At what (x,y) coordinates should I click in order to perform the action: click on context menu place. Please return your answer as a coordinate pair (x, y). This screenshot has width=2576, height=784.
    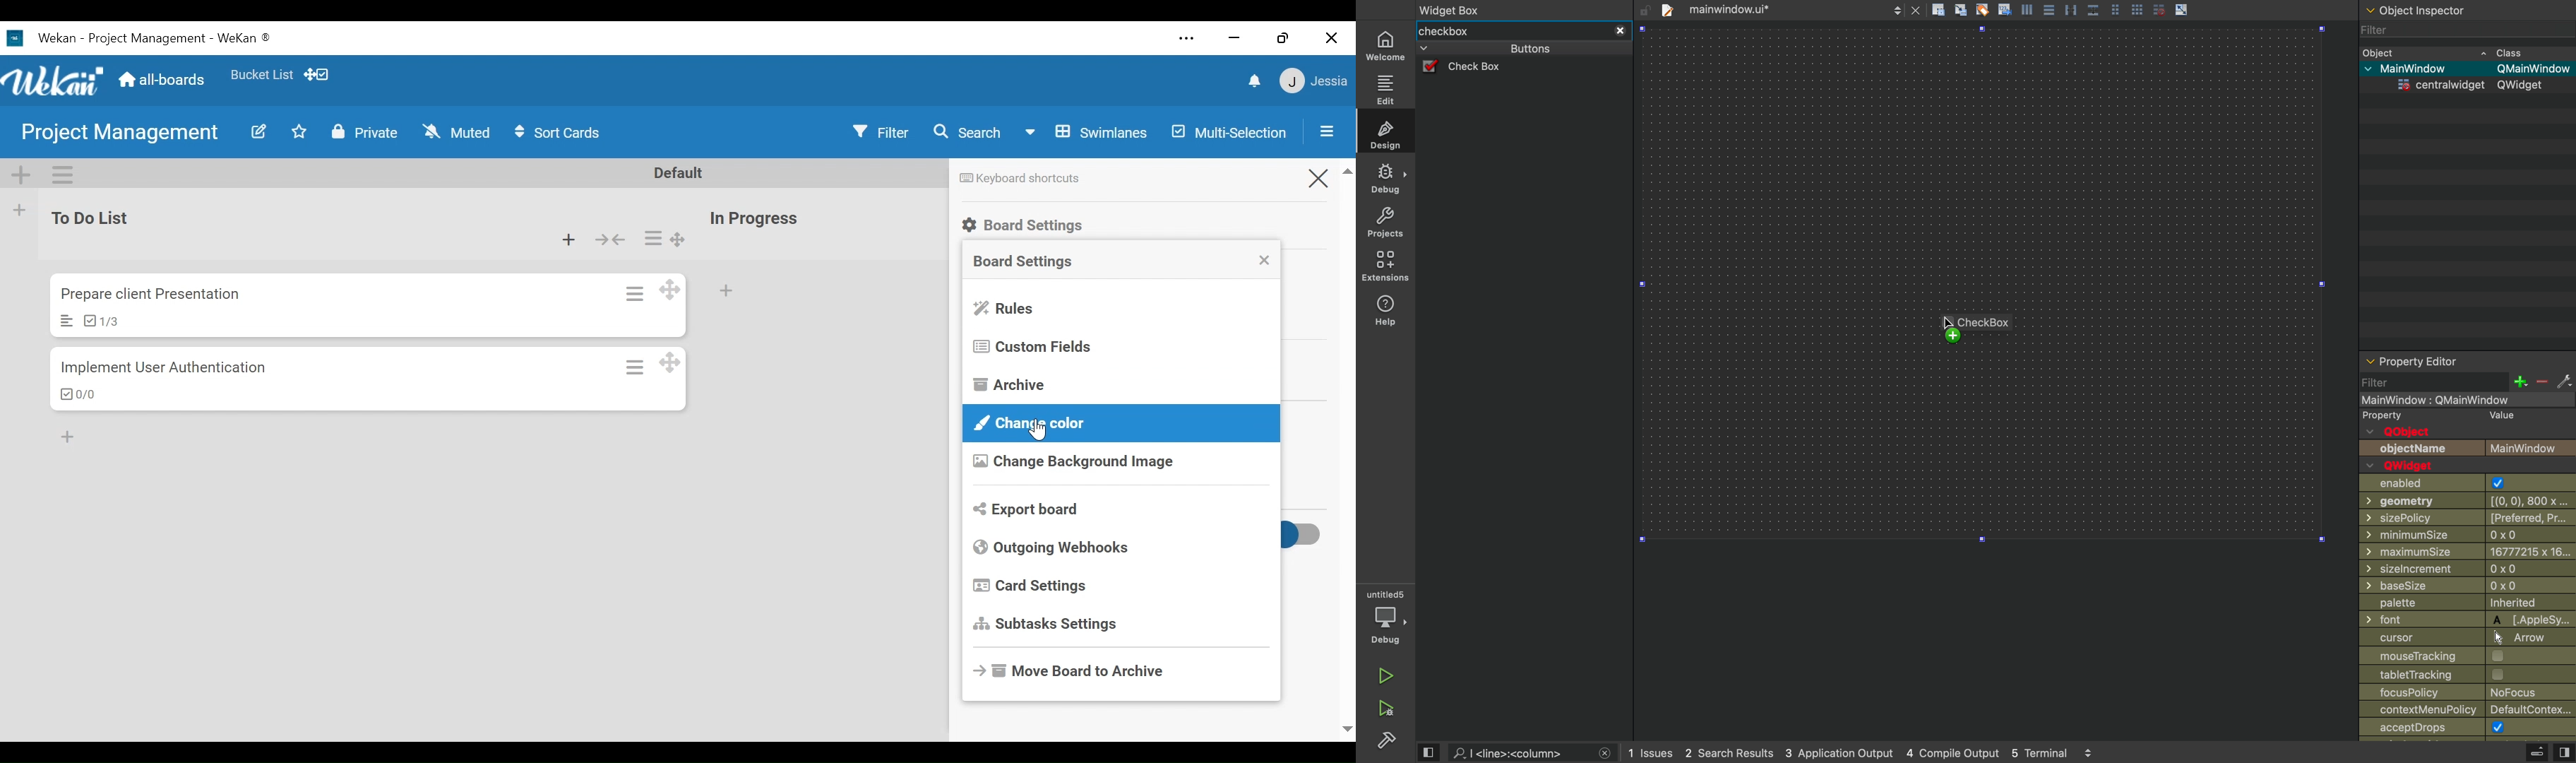
    Looking at the image, I should click on (2470, 710).